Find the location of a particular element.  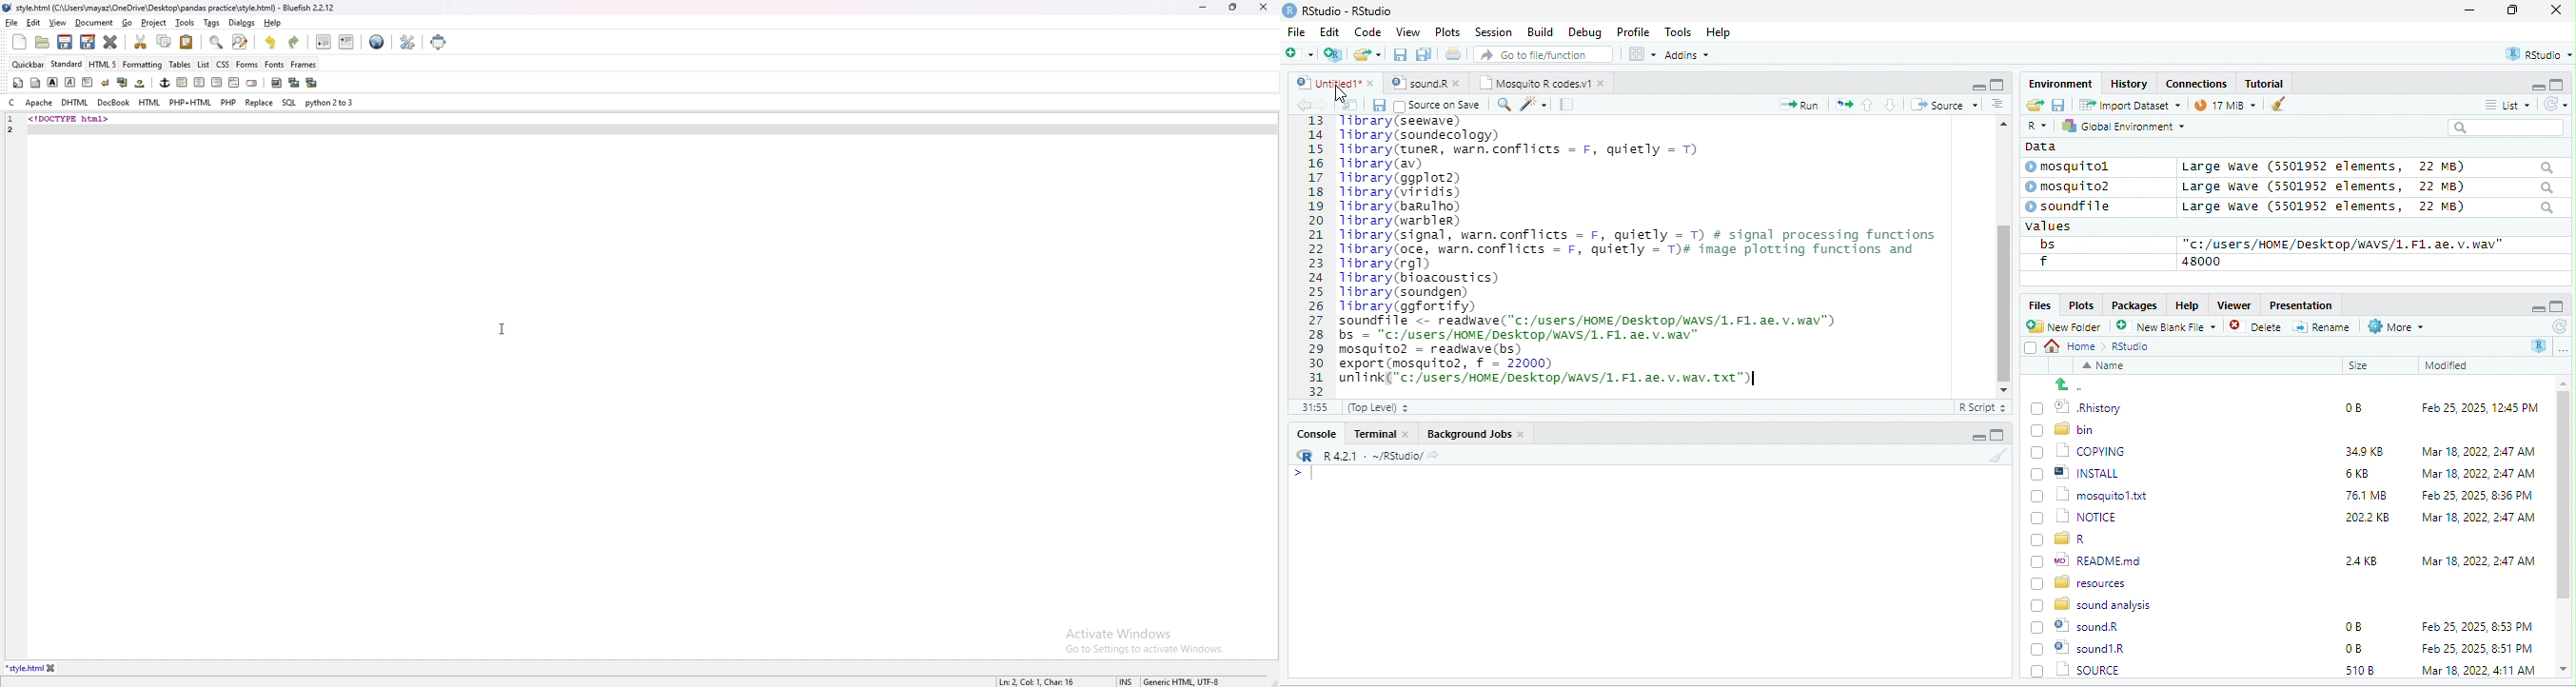

Rstudio is located at coordinates (2132, 346).